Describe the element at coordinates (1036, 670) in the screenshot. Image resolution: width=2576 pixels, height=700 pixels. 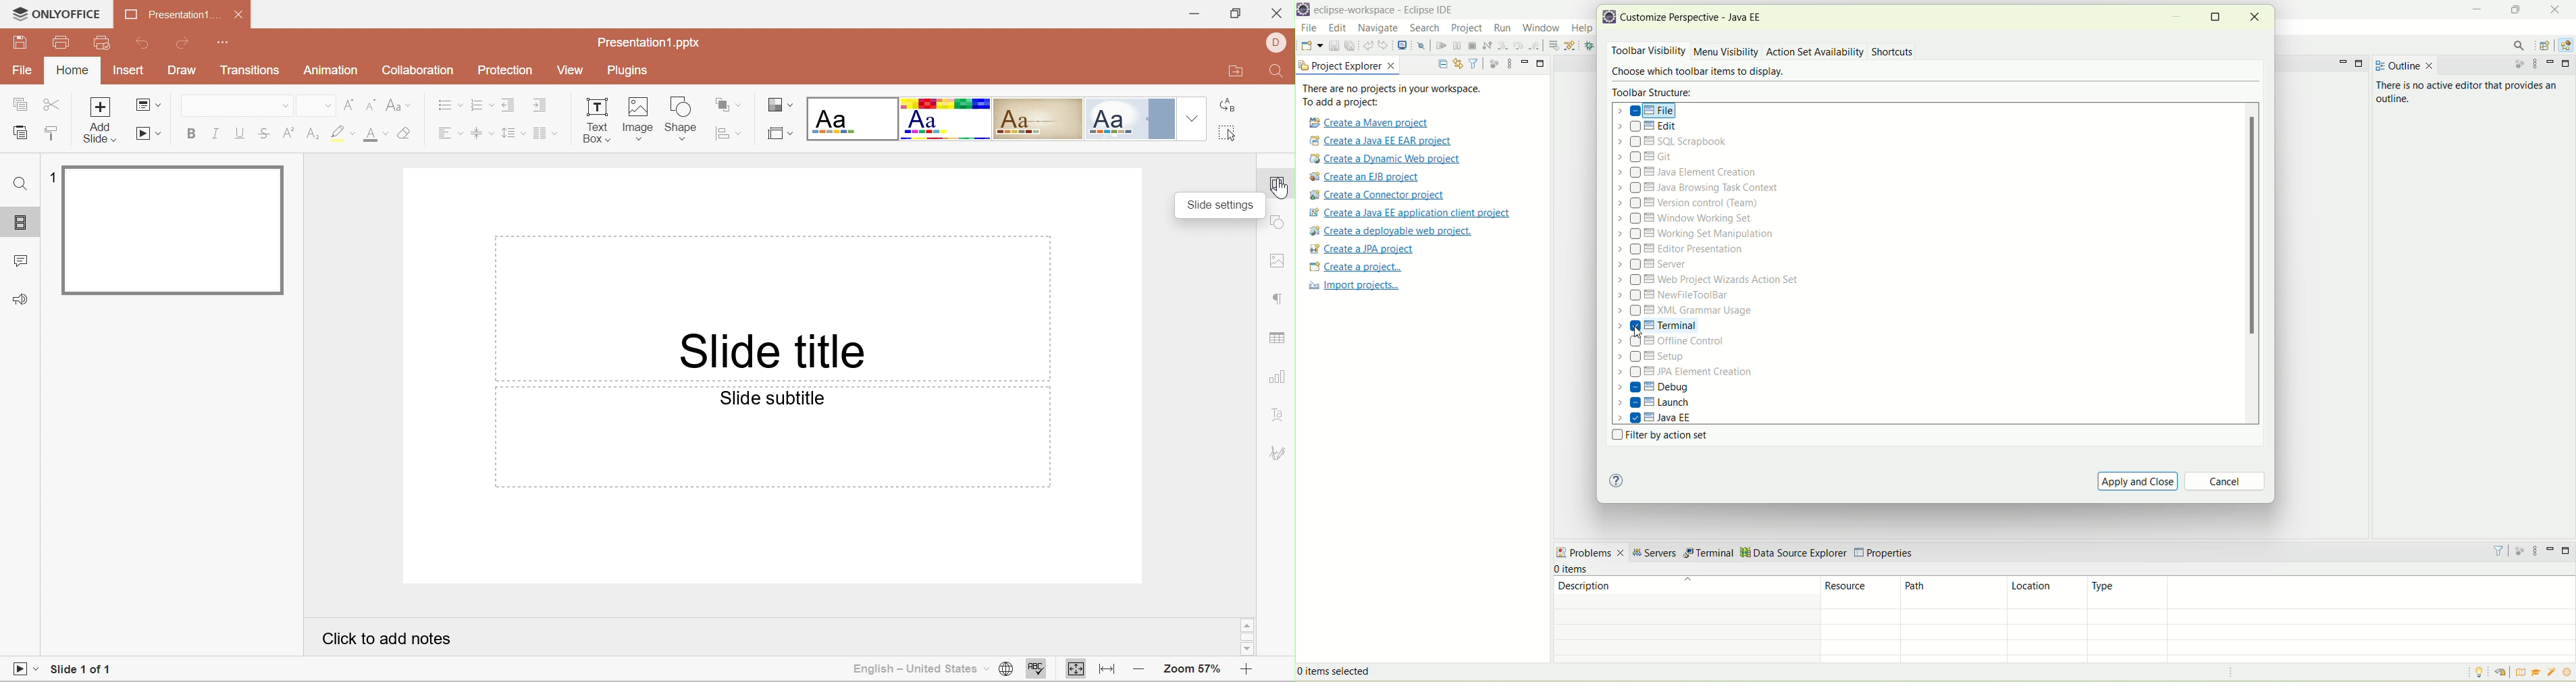
I see `Spell checking` at that location.